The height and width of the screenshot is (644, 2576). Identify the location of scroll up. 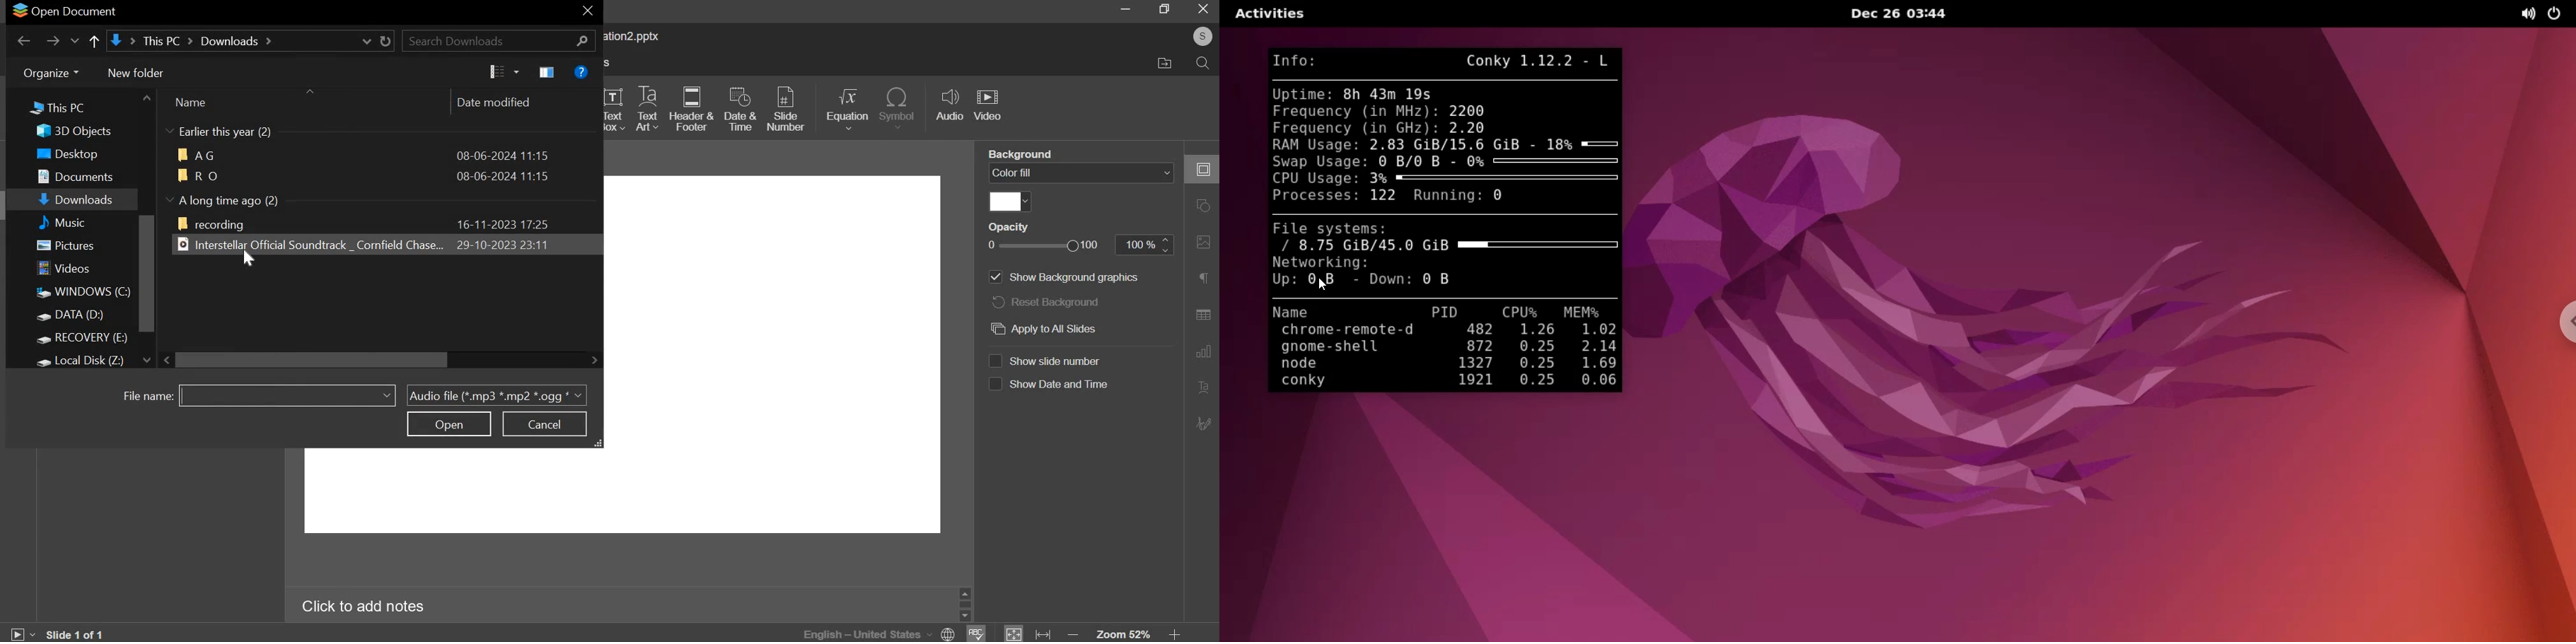
(965, 594).